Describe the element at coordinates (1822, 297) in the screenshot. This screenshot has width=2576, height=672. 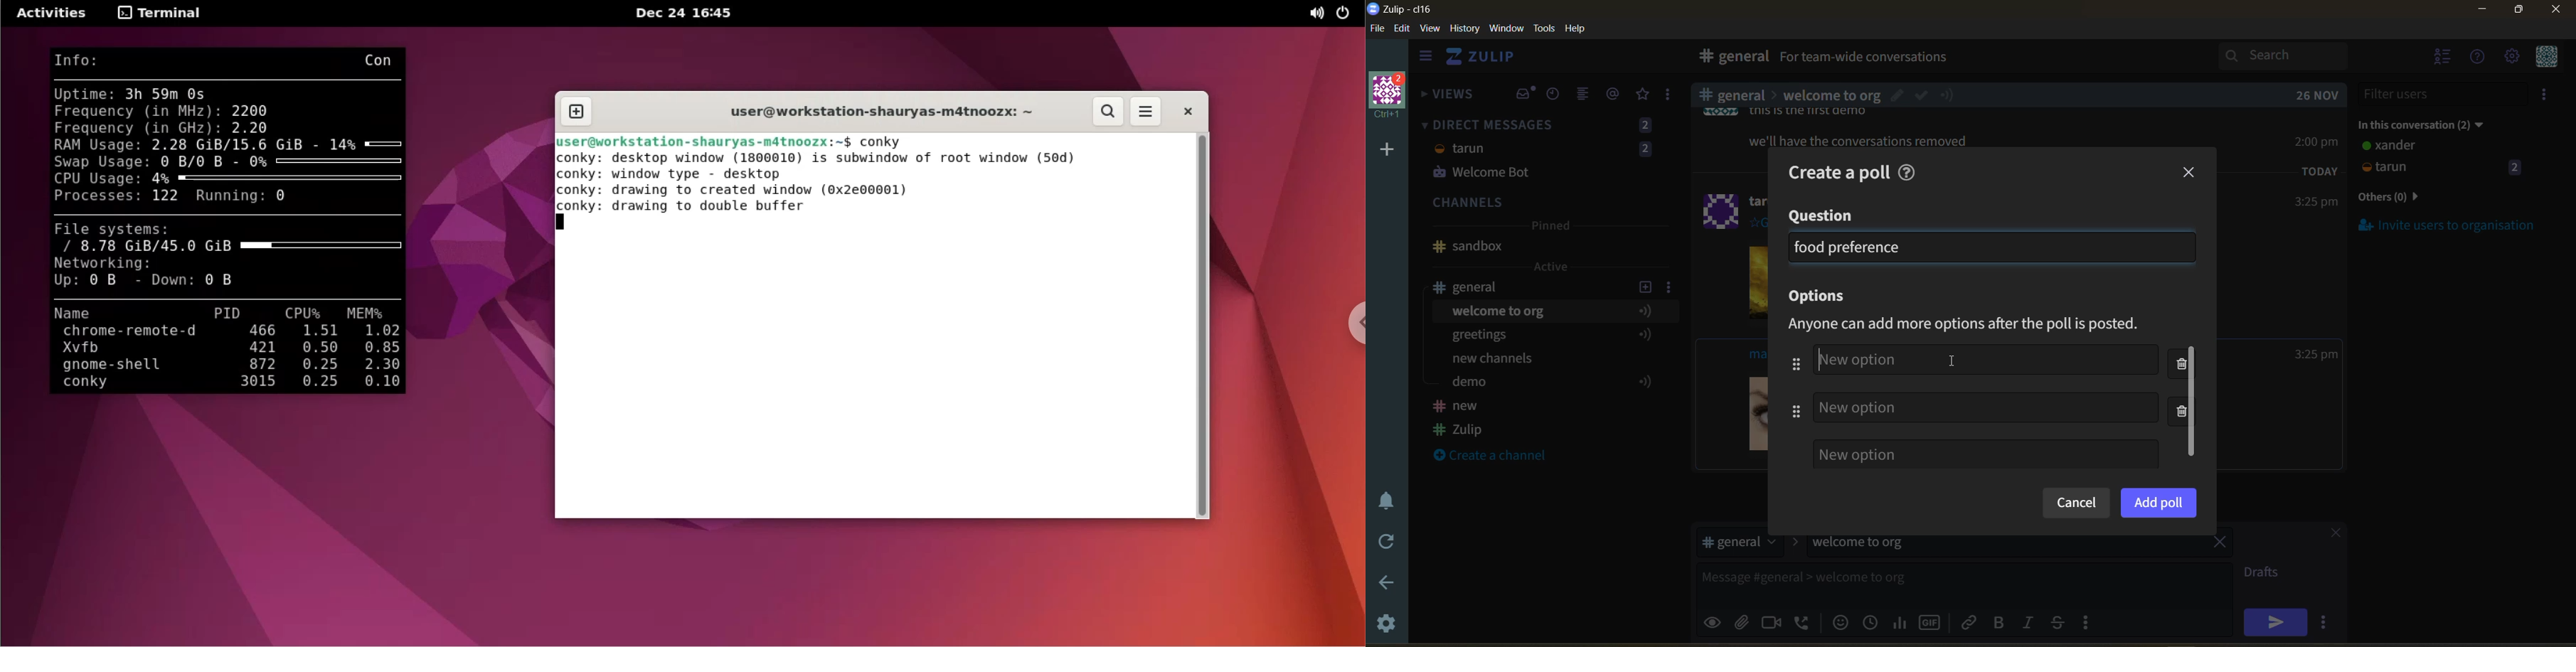
I see `options` at that location.